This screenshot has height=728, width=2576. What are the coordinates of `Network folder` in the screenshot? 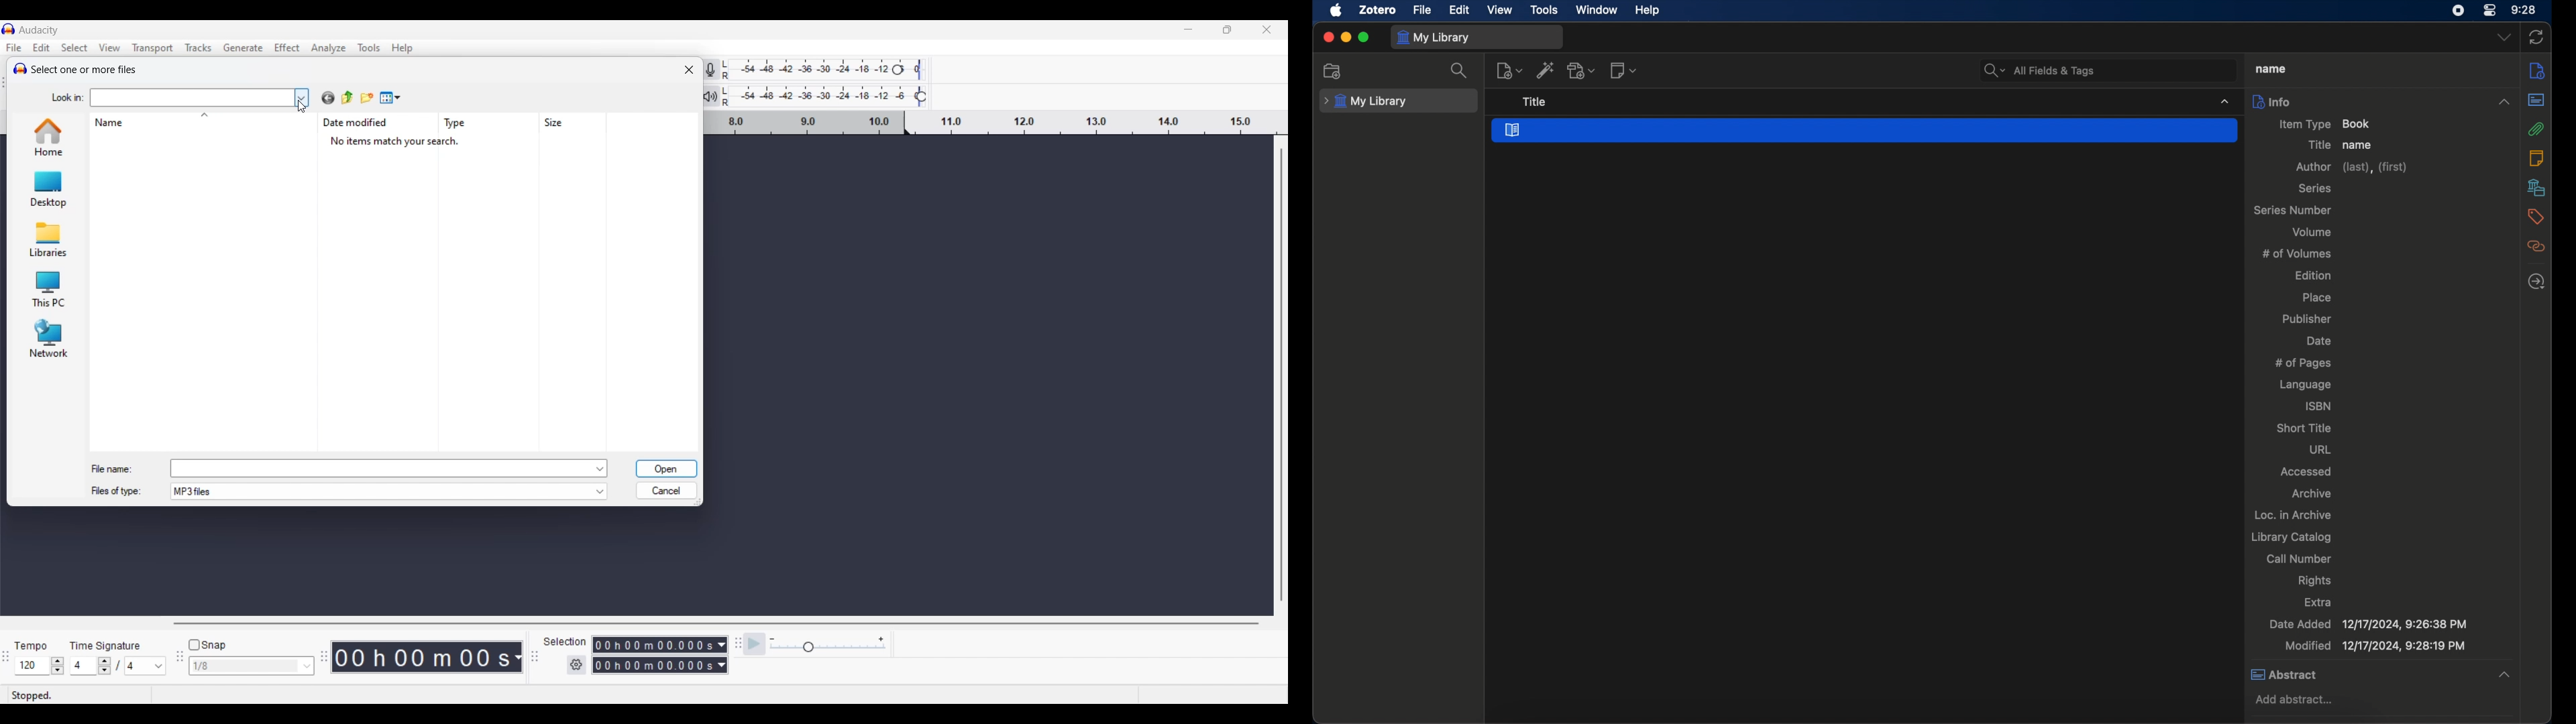 It's located at (47, 339).